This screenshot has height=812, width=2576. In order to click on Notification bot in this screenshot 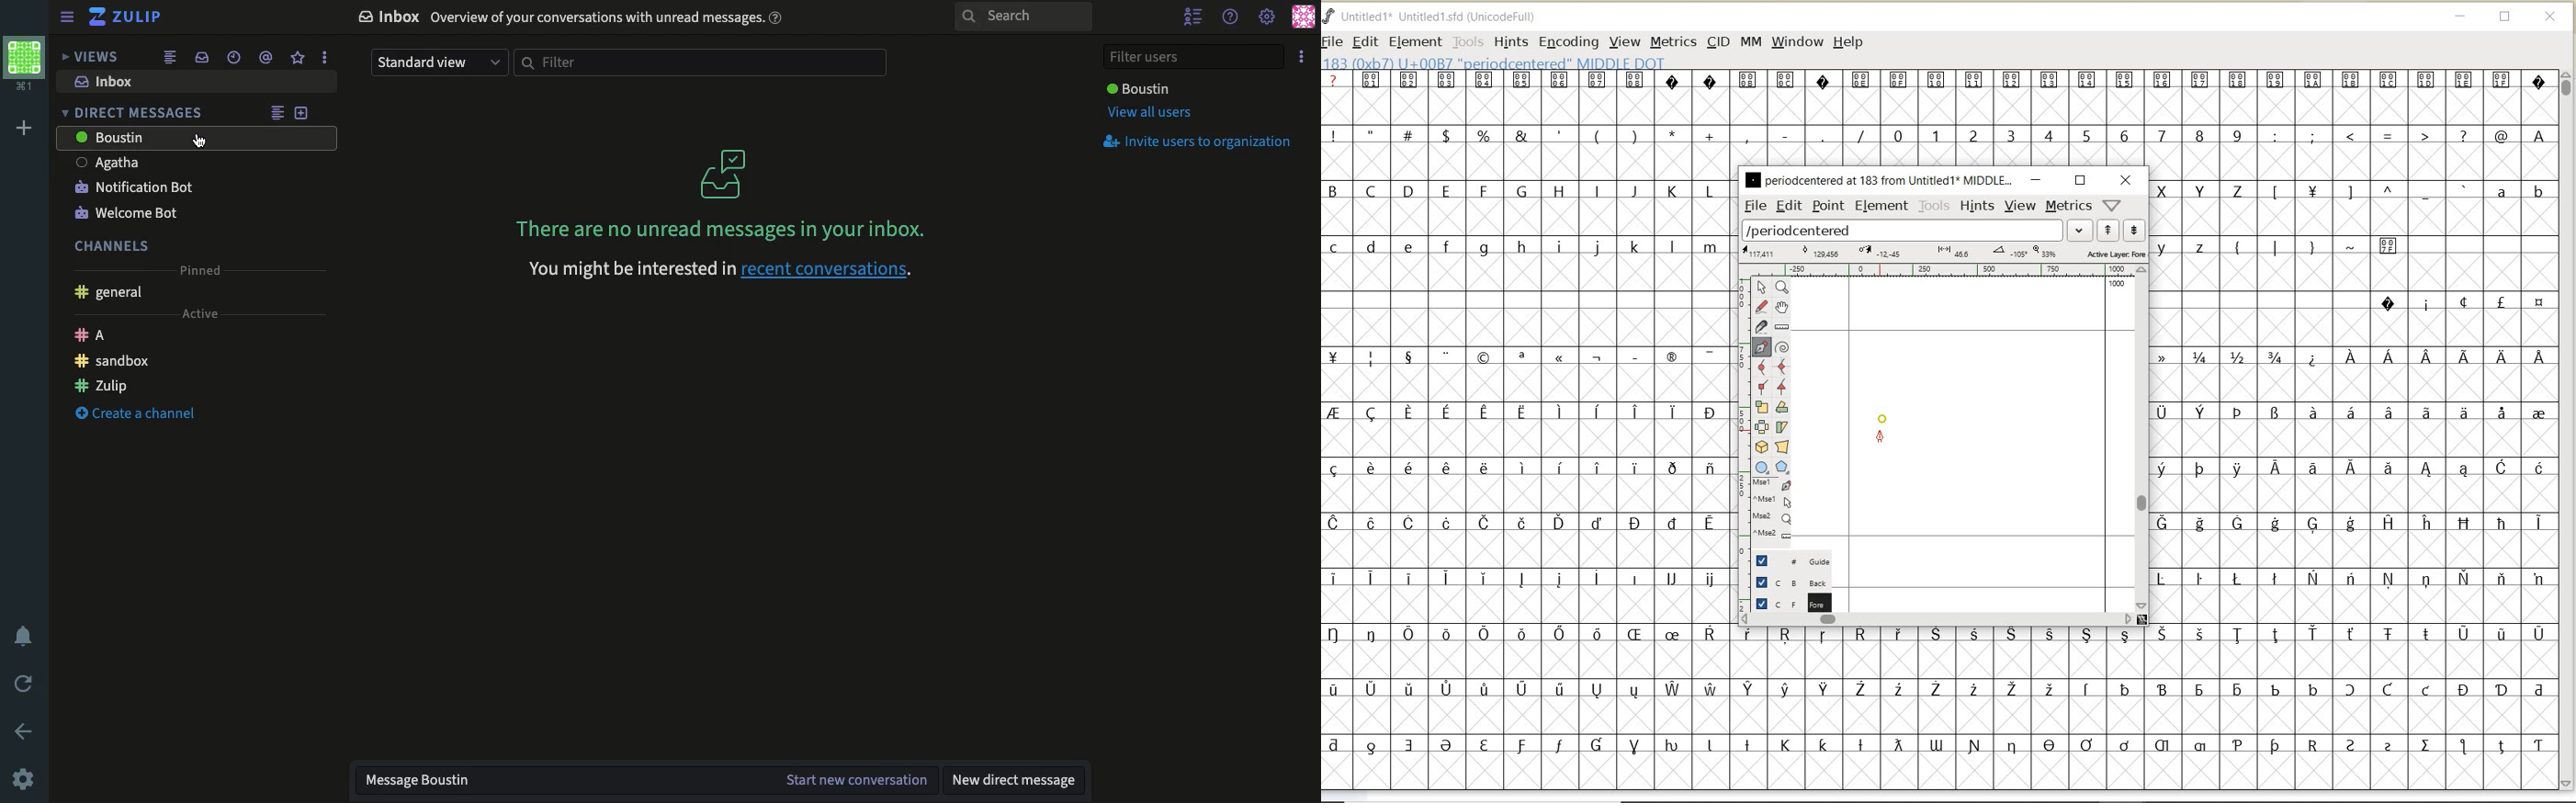, I will do `click(134, 187)`.